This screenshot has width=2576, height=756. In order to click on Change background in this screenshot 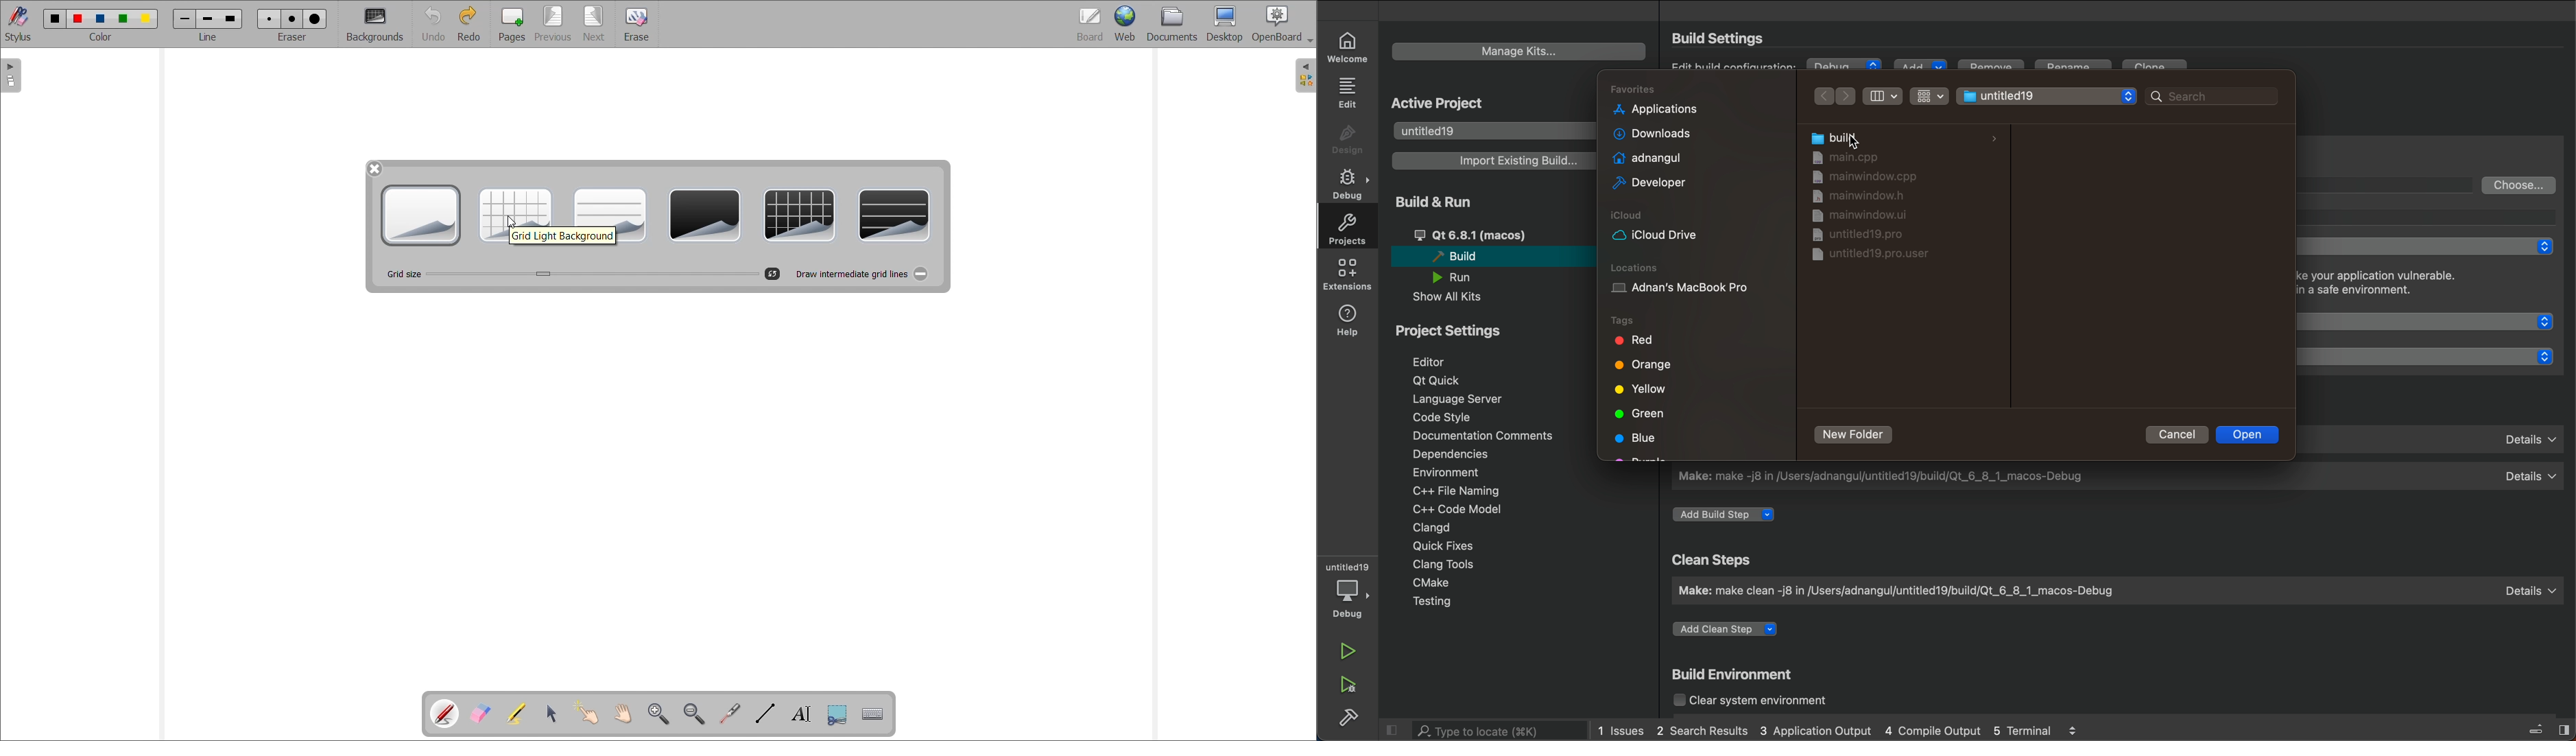, I will do `click(375, 25)`.